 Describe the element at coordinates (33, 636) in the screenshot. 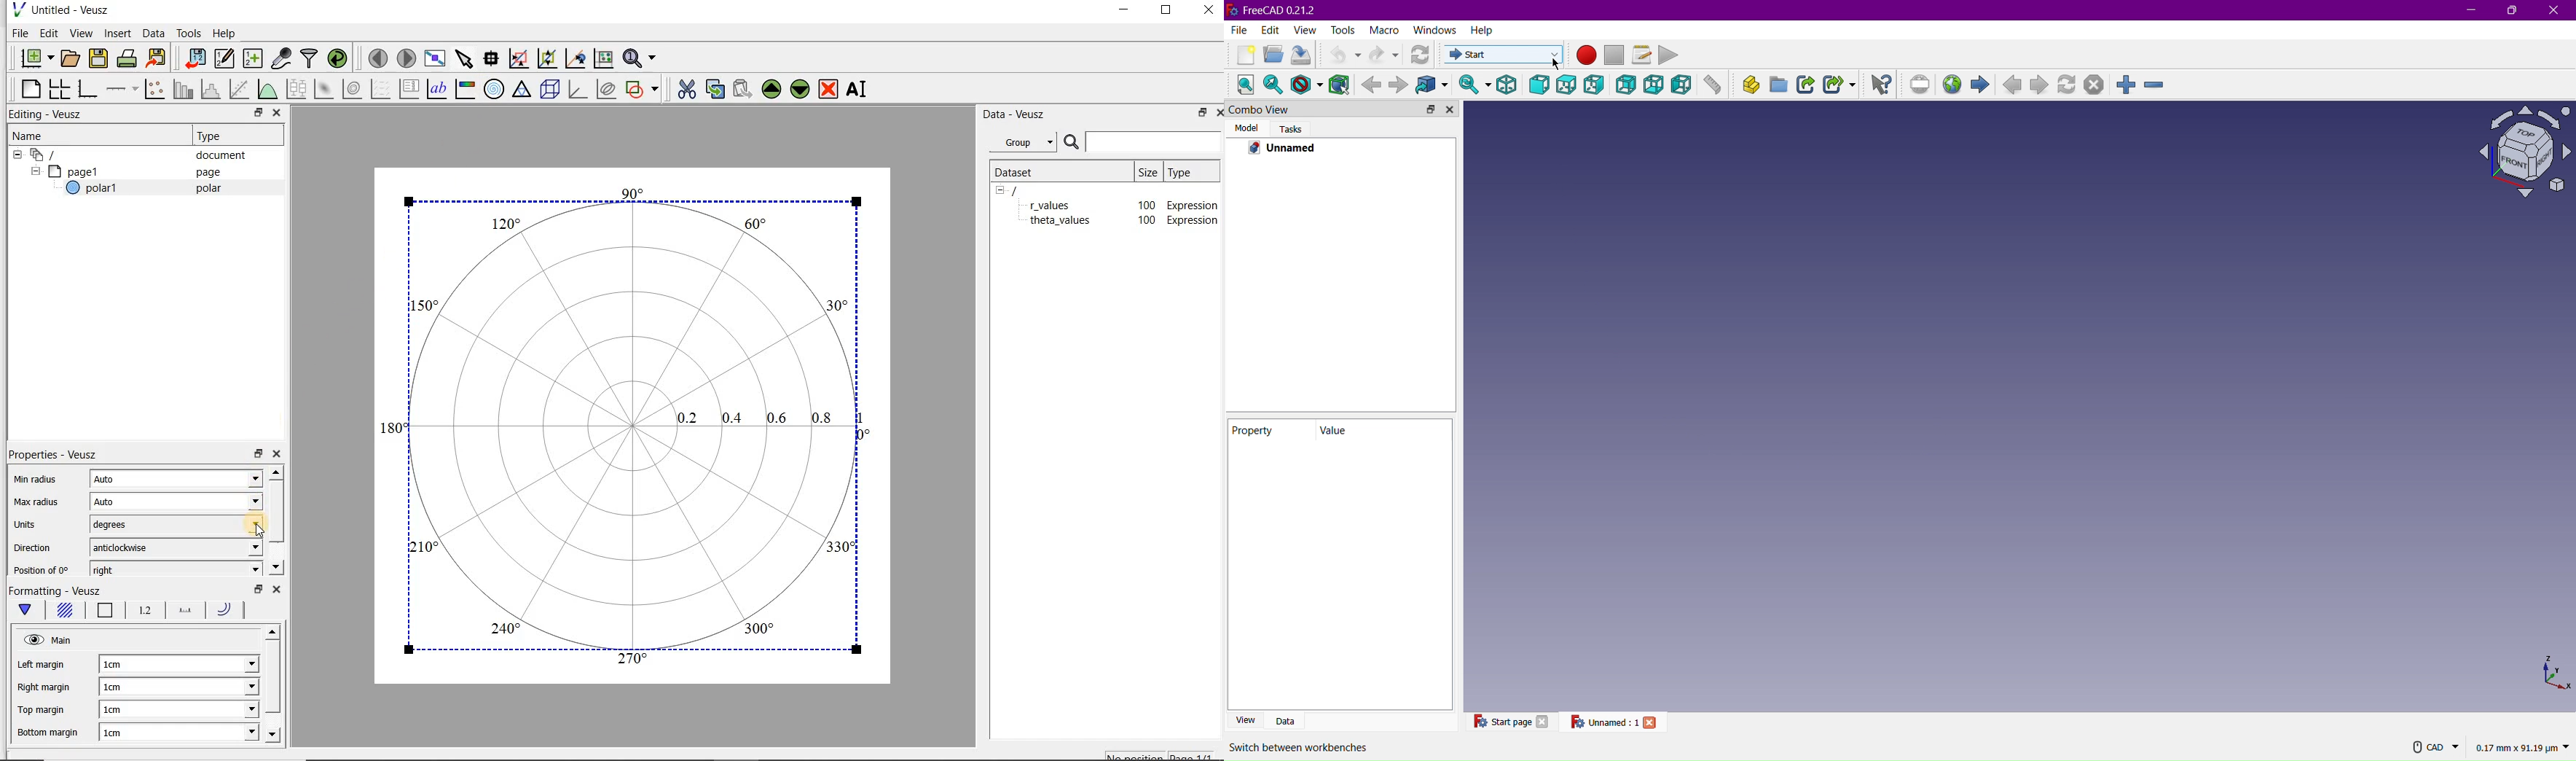

I see `Visible (click to hide, set hide to true)` at that location.